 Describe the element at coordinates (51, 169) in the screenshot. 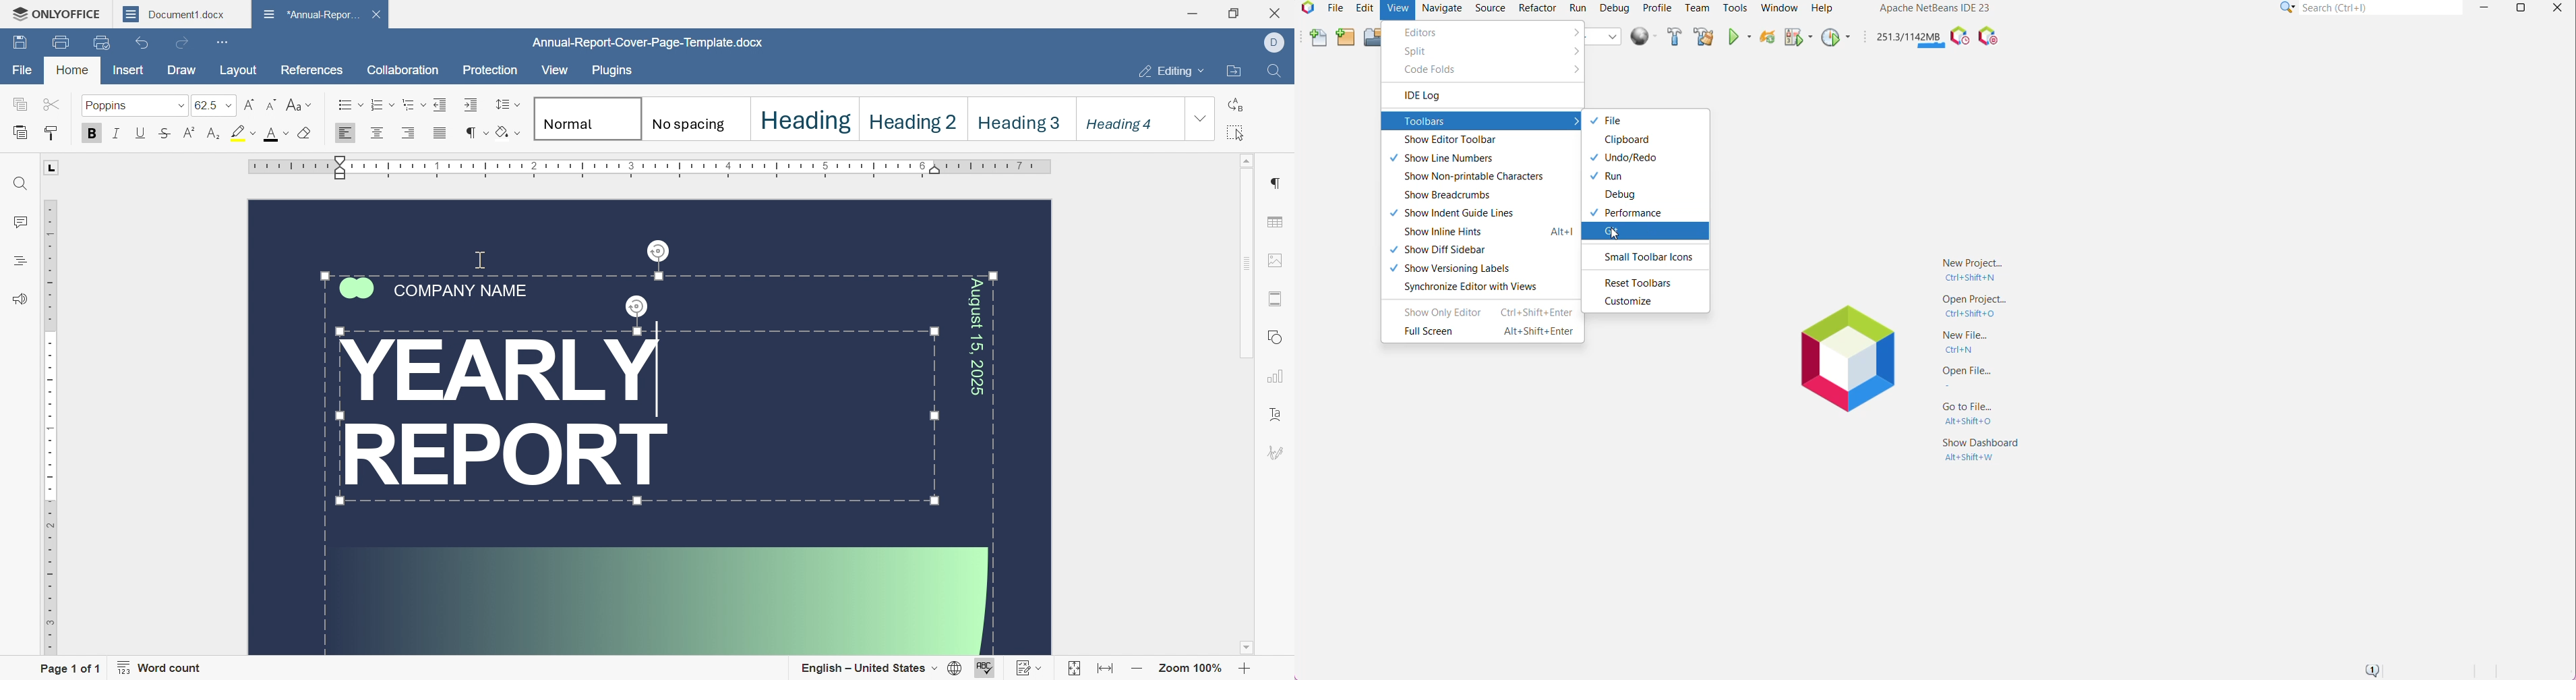

I see `L` at that location.